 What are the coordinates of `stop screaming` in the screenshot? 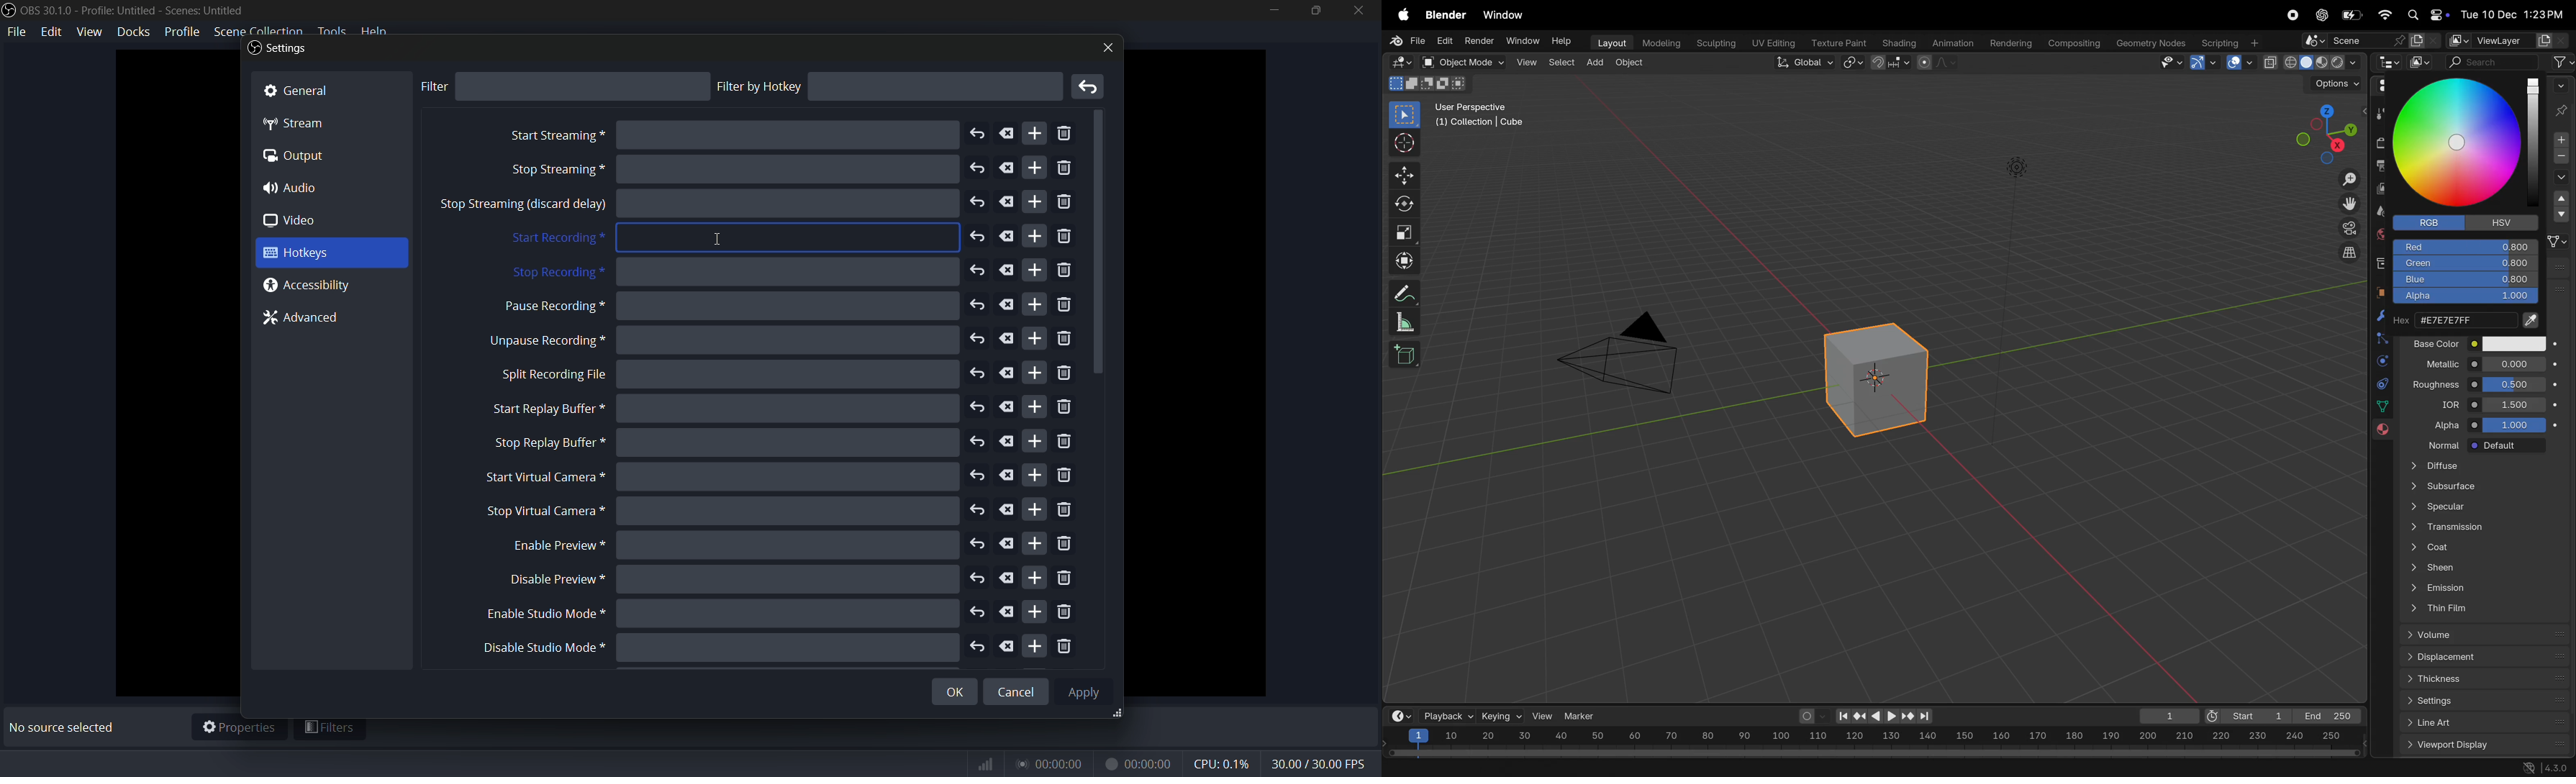 It's located at (555, 171).